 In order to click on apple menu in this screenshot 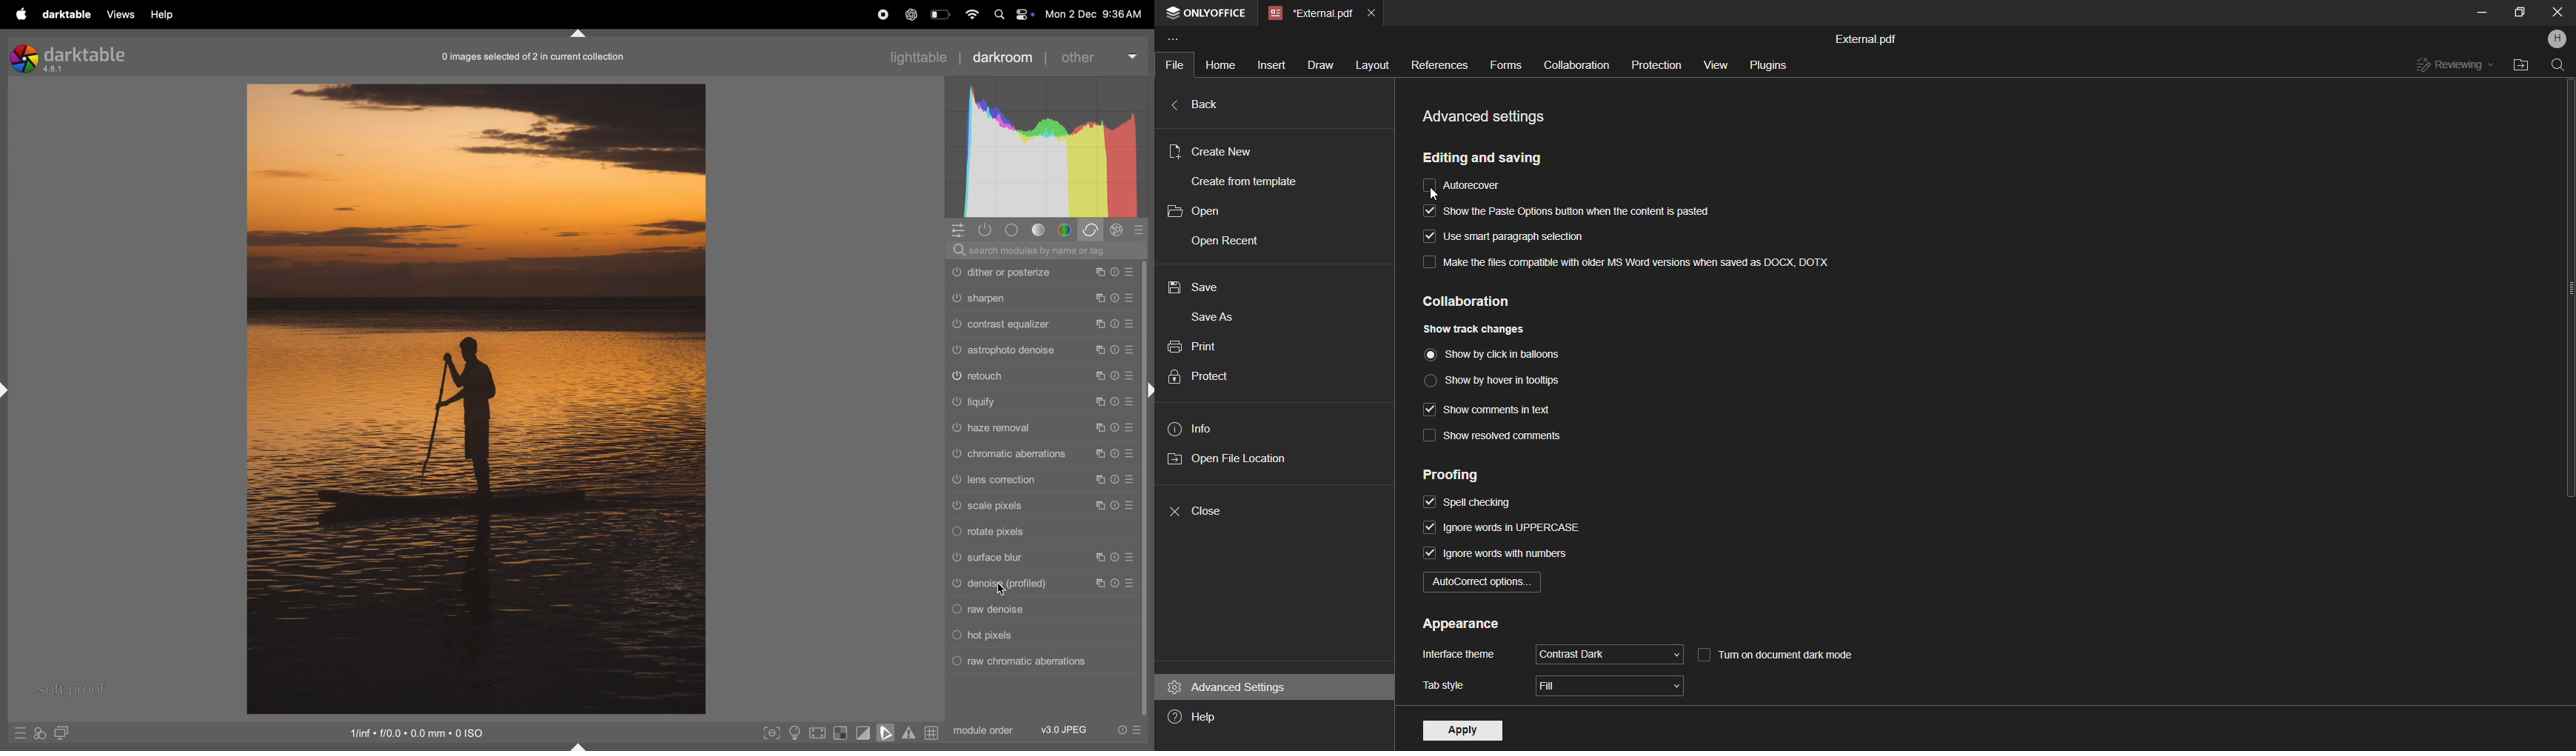, I will do `click(15, 15)`.